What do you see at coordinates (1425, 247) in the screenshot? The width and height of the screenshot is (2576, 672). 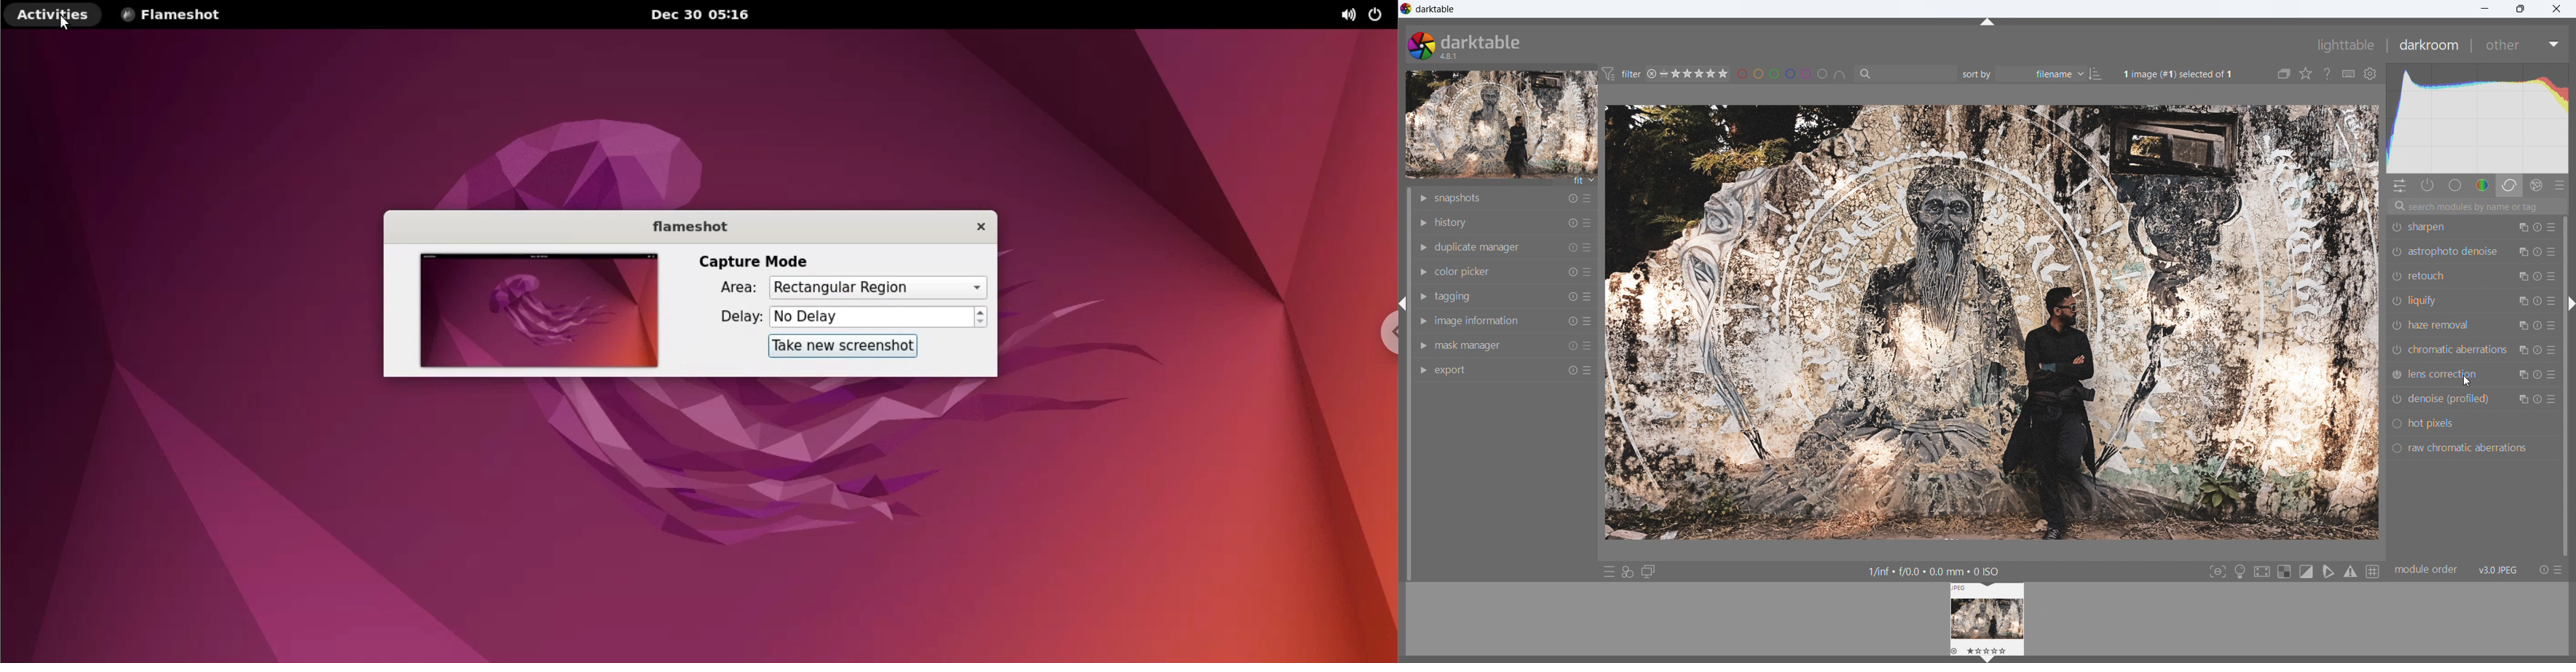 I see `show module` at bounding box center [1425, 247].